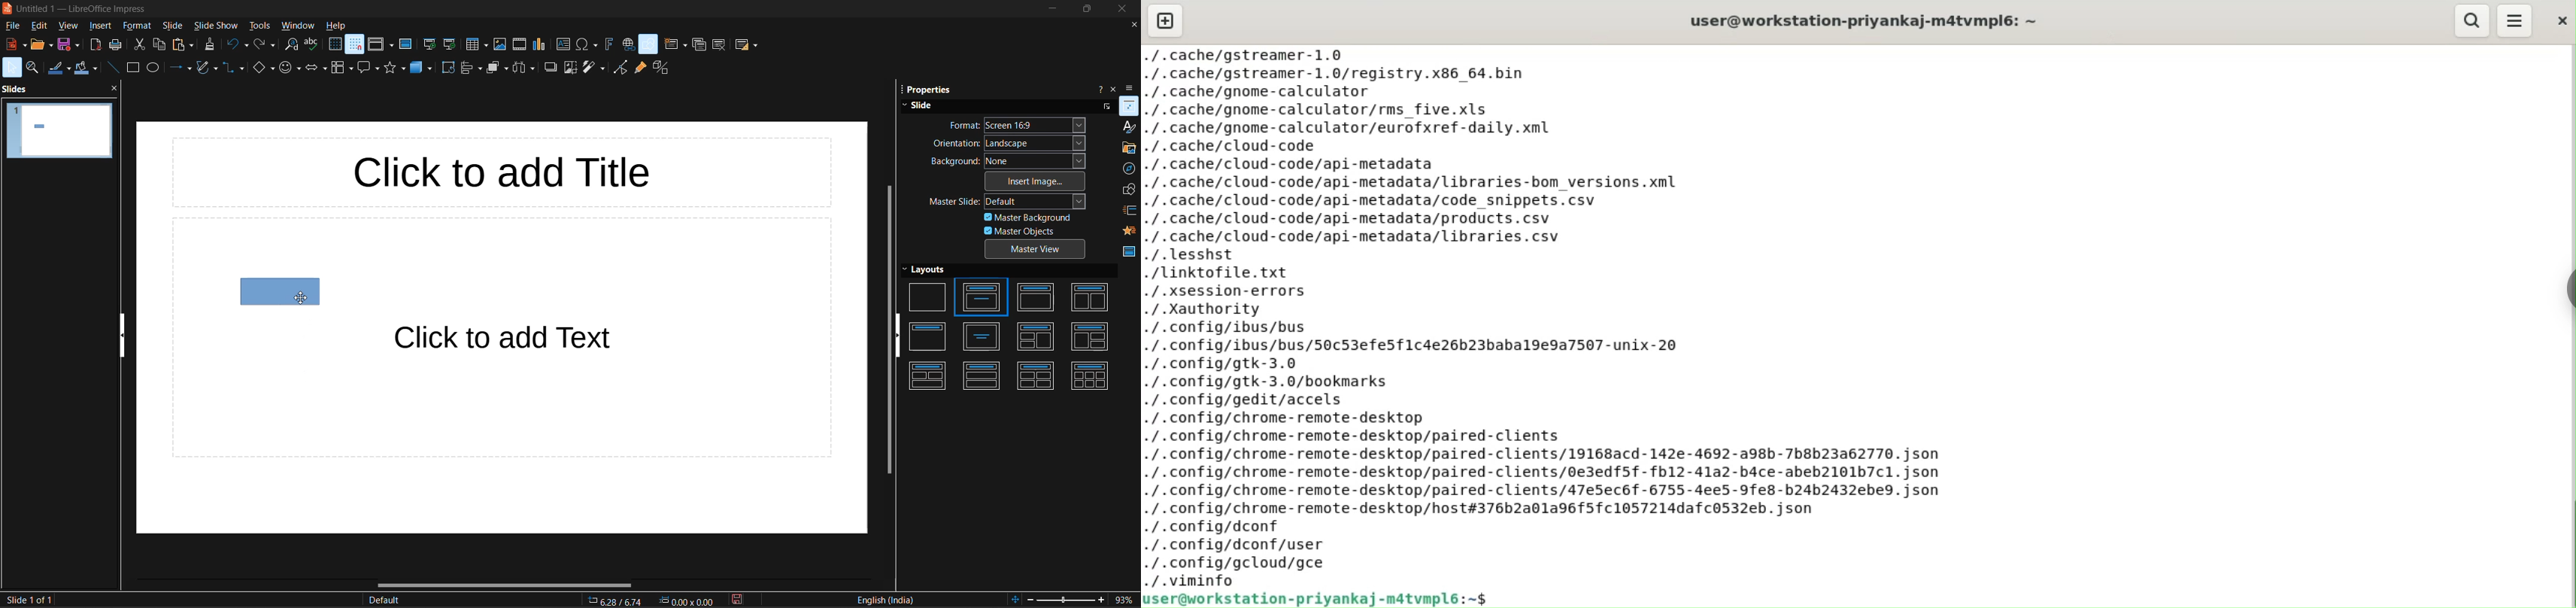  Describe the element at coordinates (206, 68) in the screenshot. I see `curves and polygons` at that location.